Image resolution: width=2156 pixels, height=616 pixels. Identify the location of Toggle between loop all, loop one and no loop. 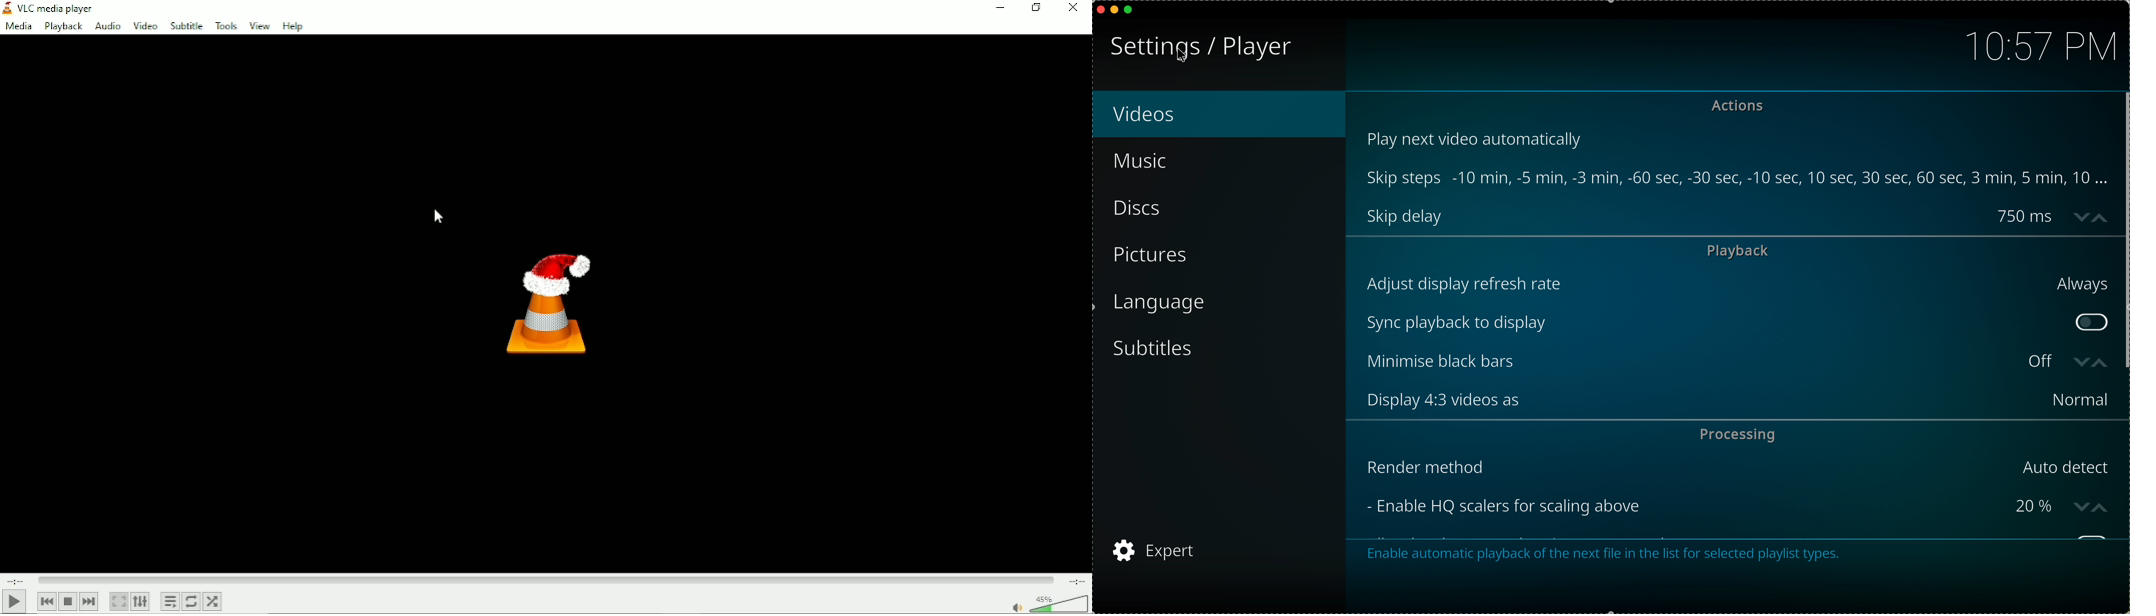
(191, 601).